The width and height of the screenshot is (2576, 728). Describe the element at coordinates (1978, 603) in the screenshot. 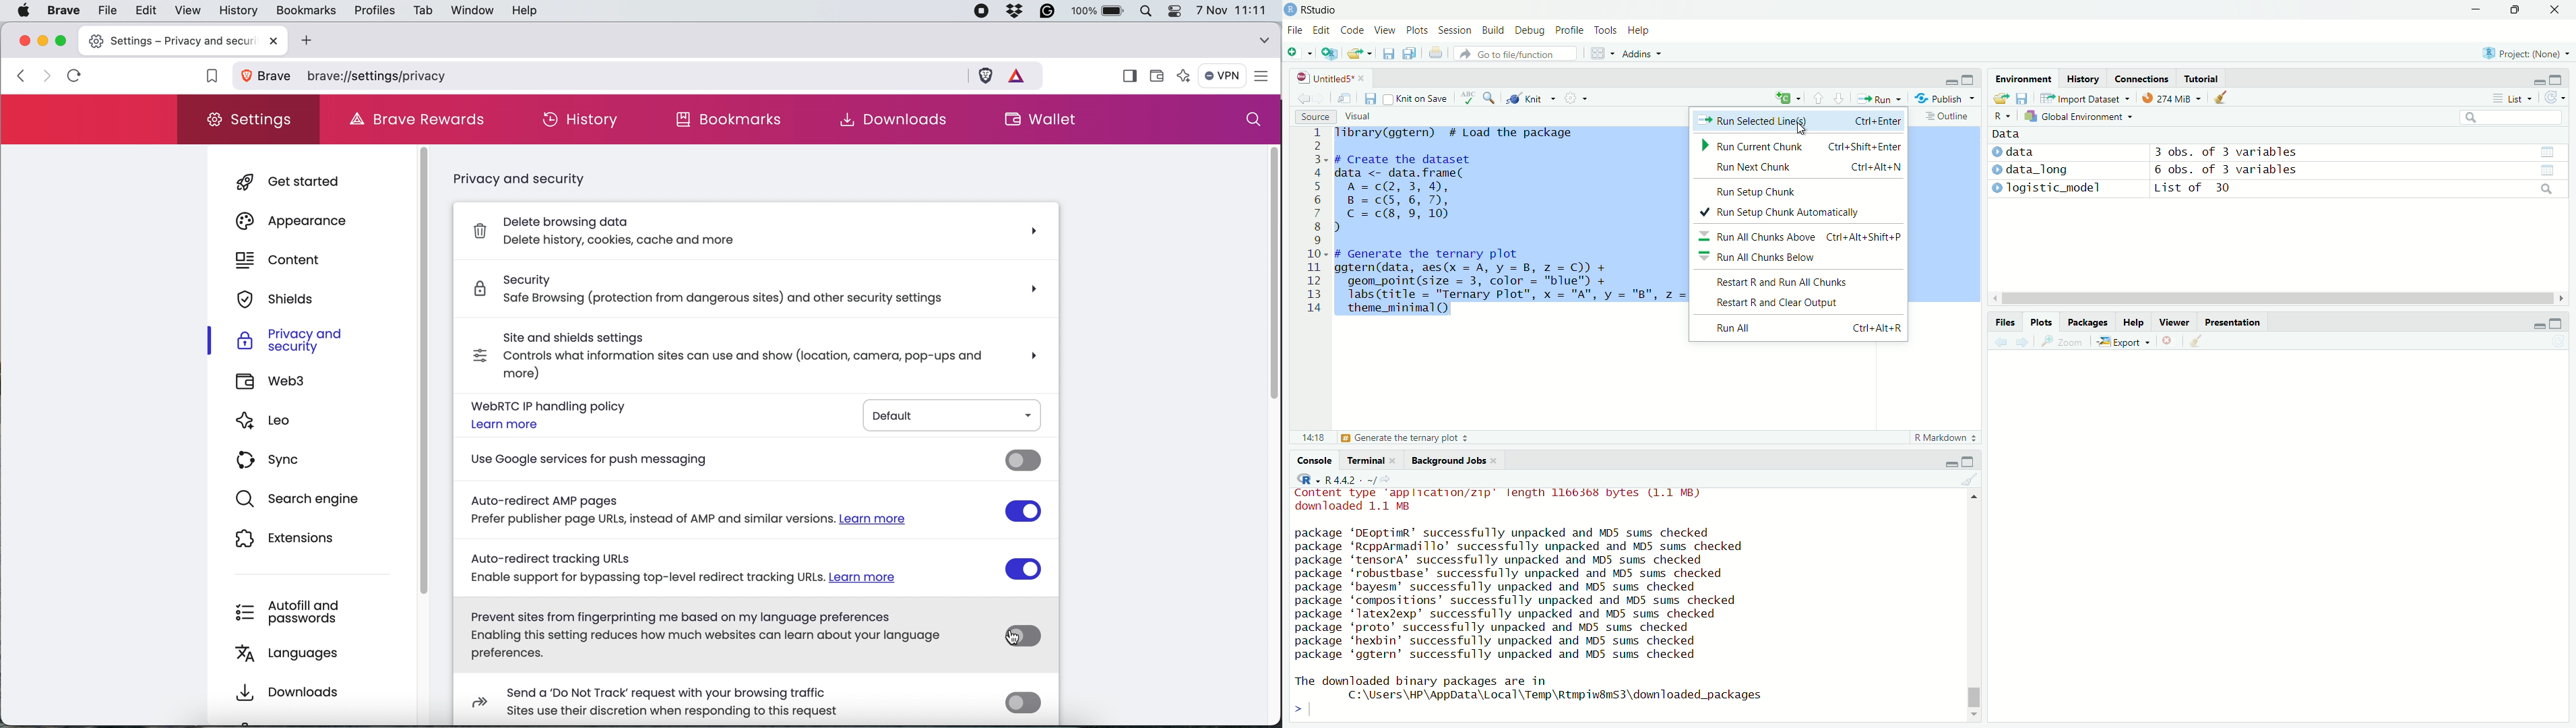

I see `scroll bar` at that location.